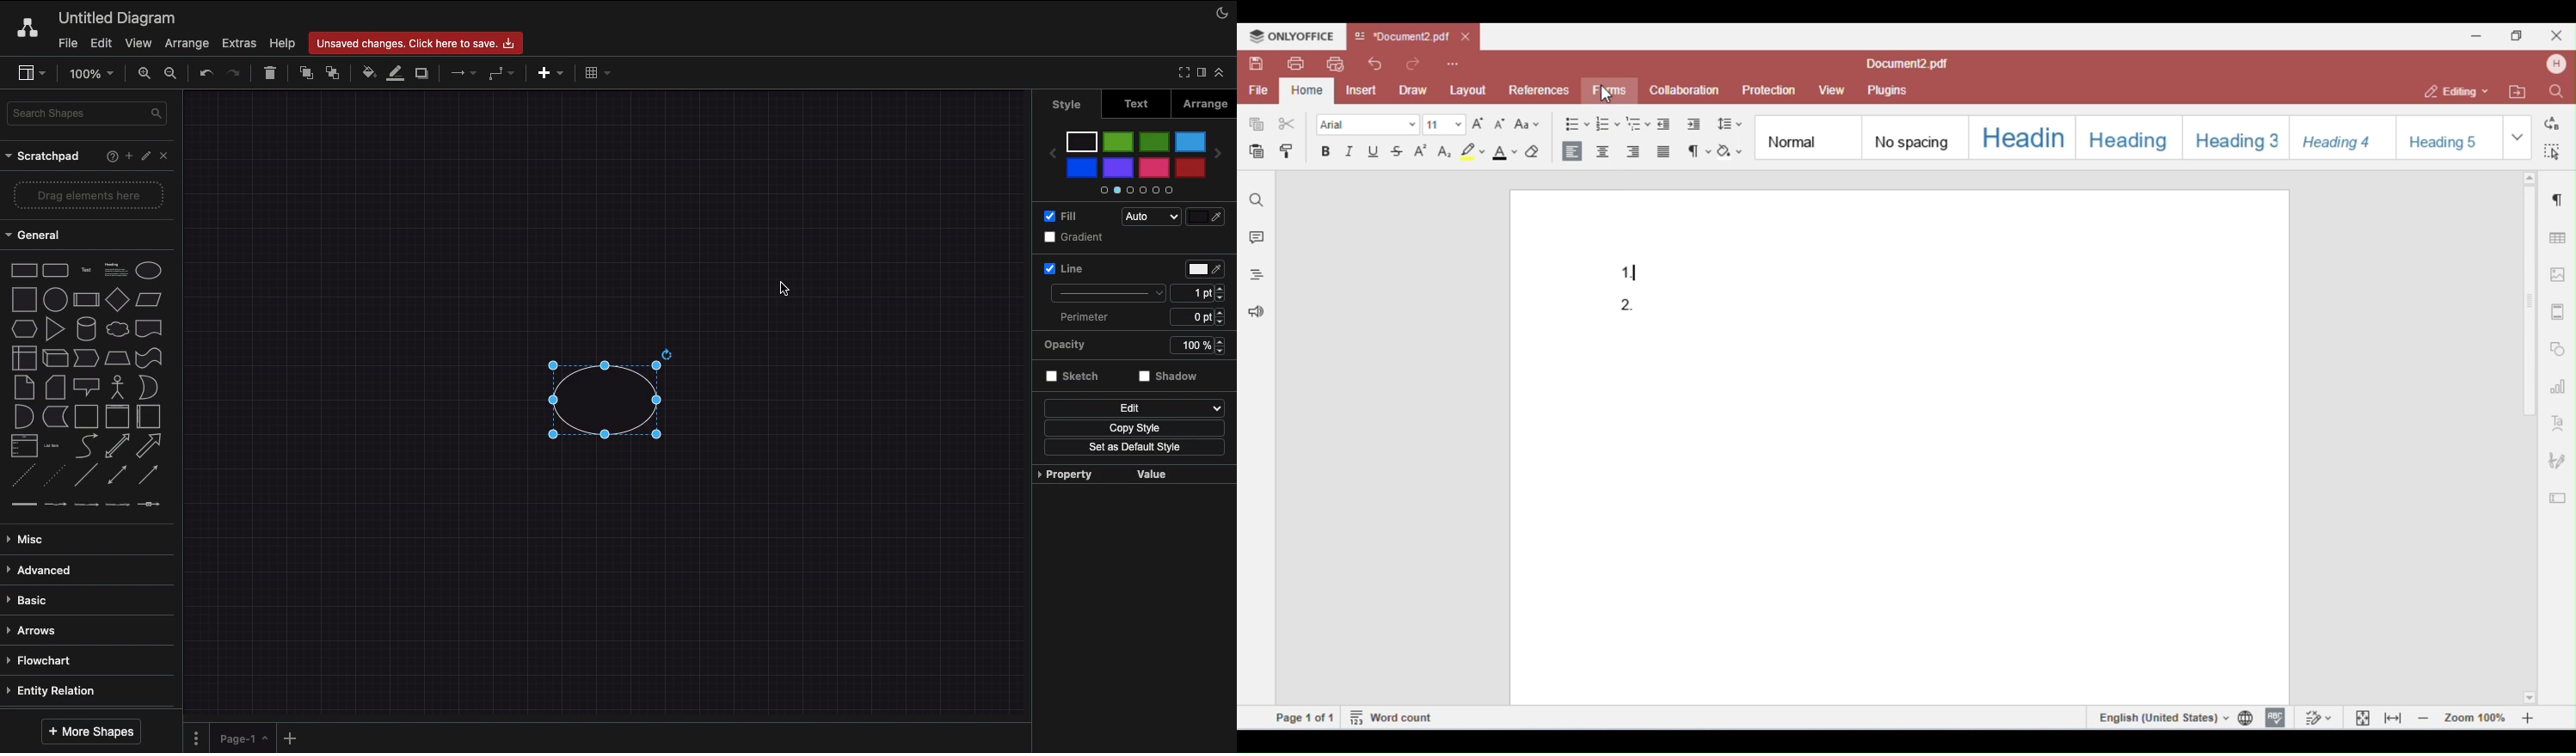 The image size is (2576, 756). I want to click on connector 3, so click(84, 504).